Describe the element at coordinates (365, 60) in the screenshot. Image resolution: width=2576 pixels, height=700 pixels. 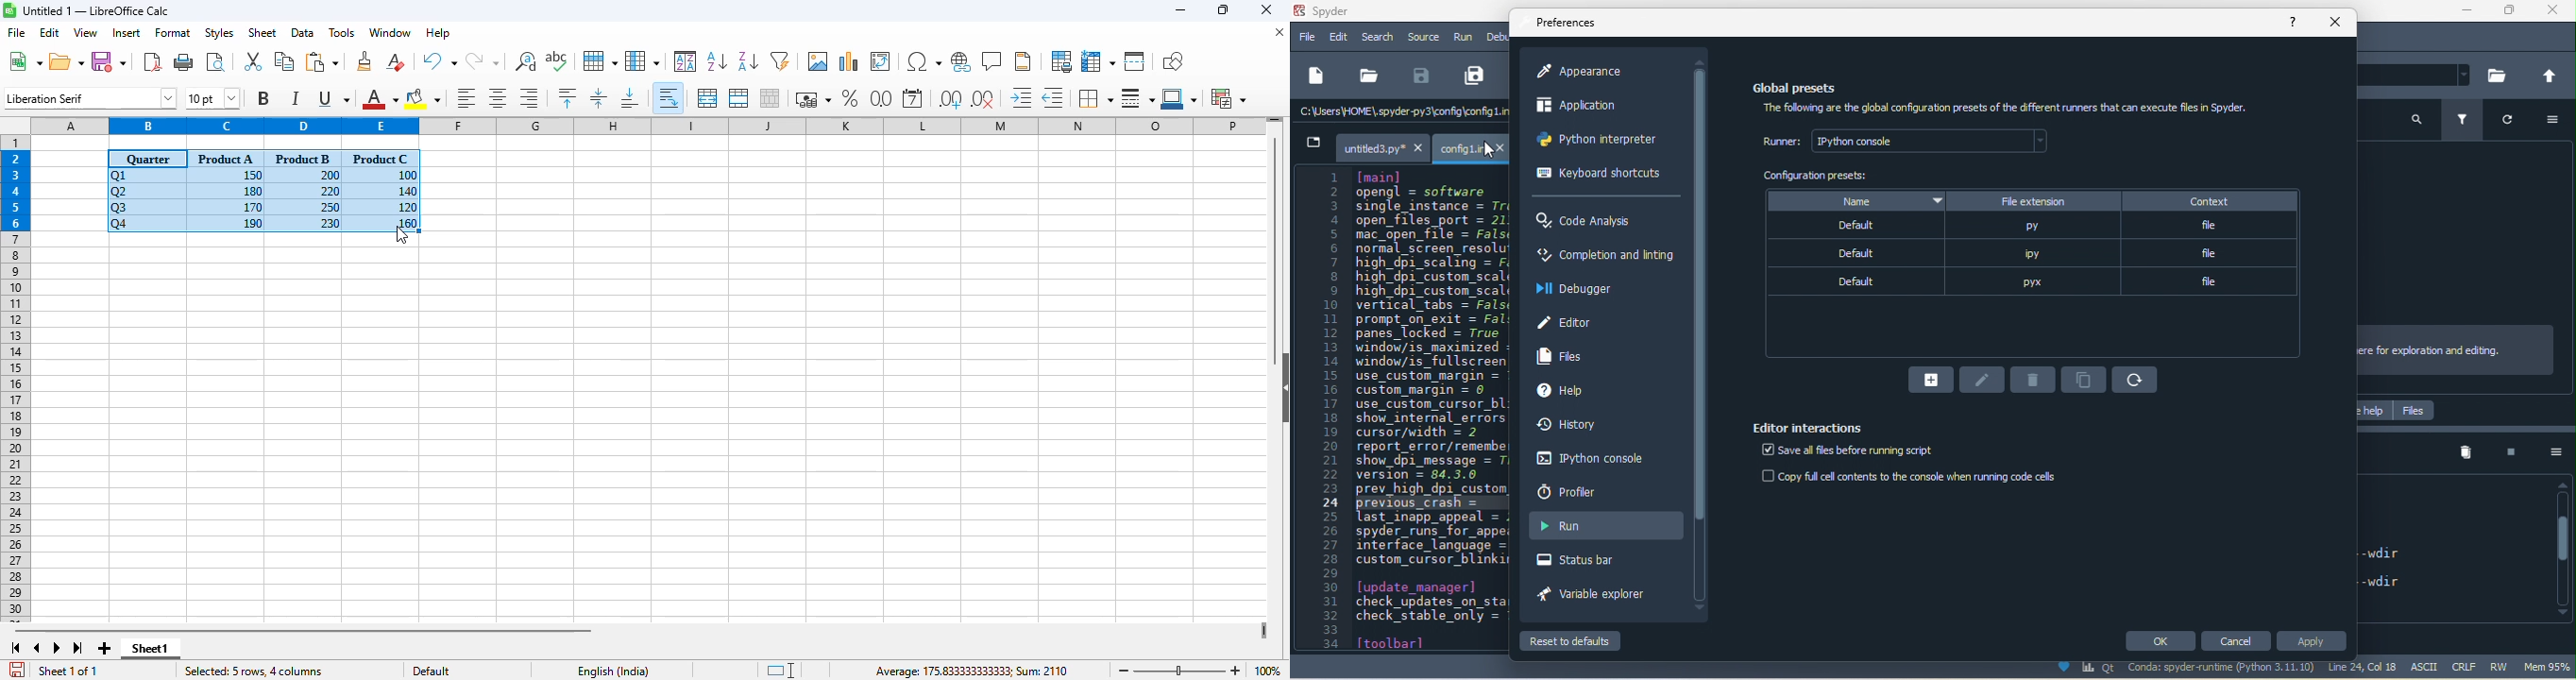
I see `clone formatting` at that location.